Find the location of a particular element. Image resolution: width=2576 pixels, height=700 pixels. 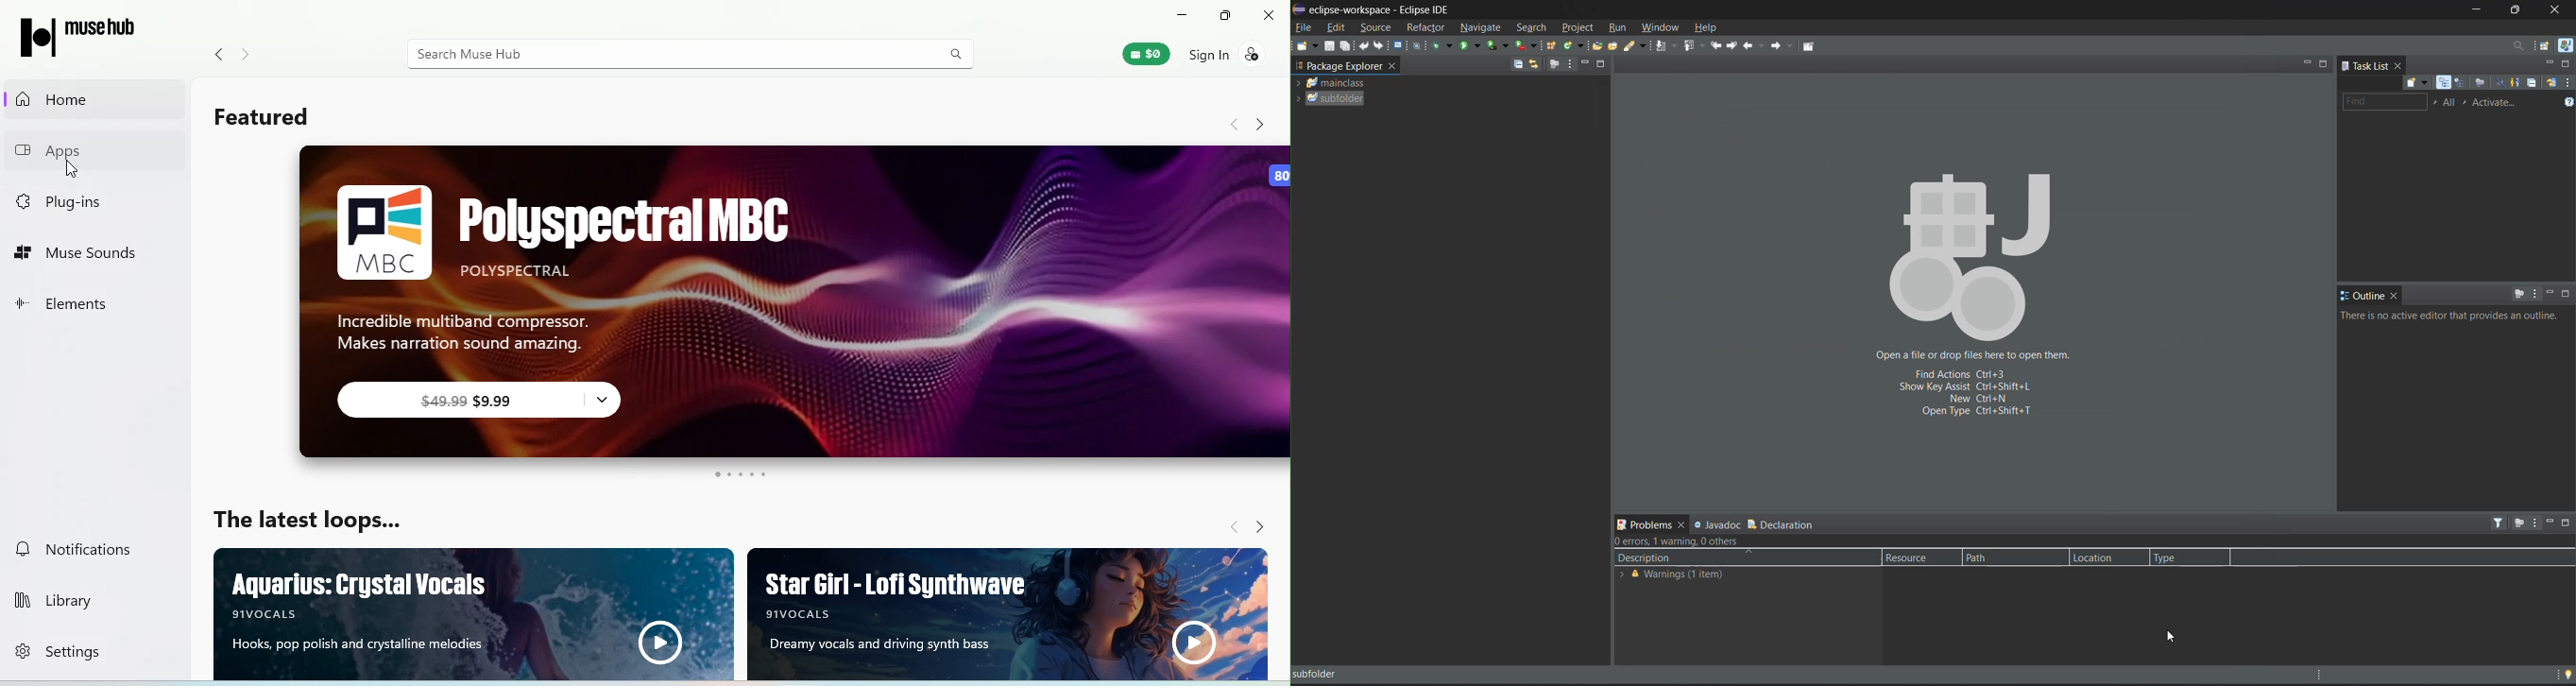

source is located at coordinates (1377, 27).